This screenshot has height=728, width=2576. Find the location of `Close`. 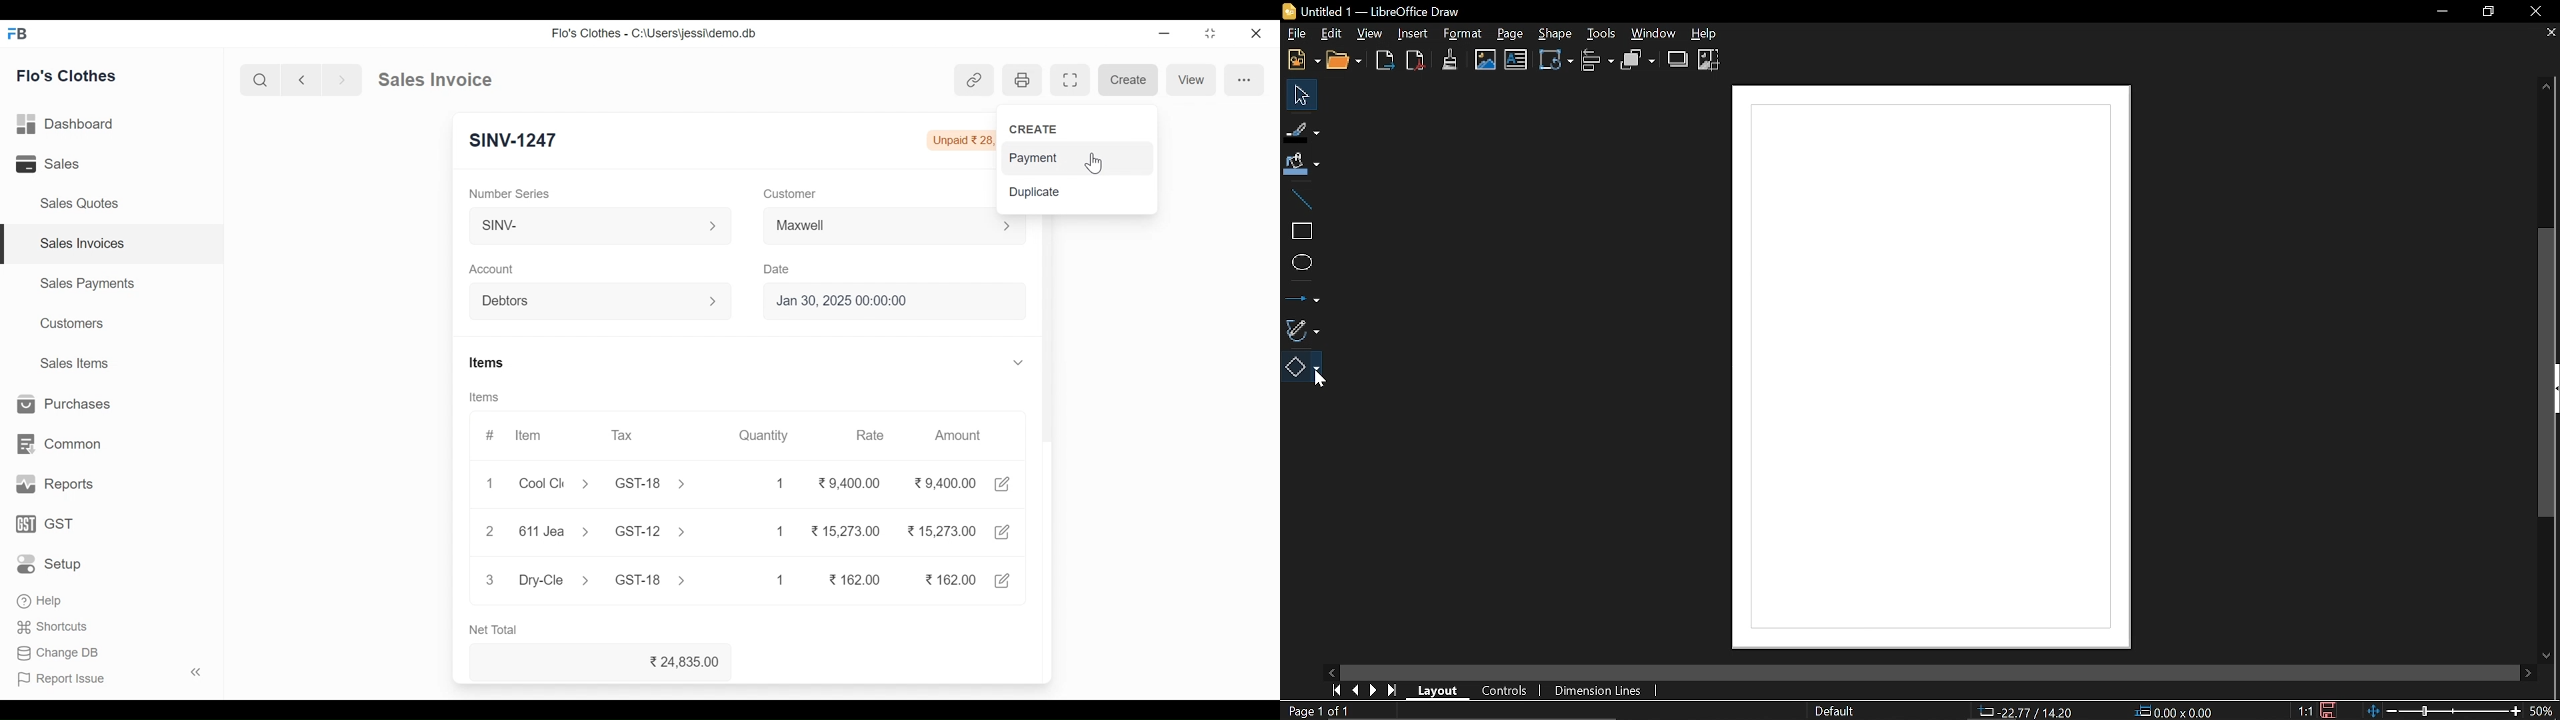

Close is located at coordinates (1254, 34).